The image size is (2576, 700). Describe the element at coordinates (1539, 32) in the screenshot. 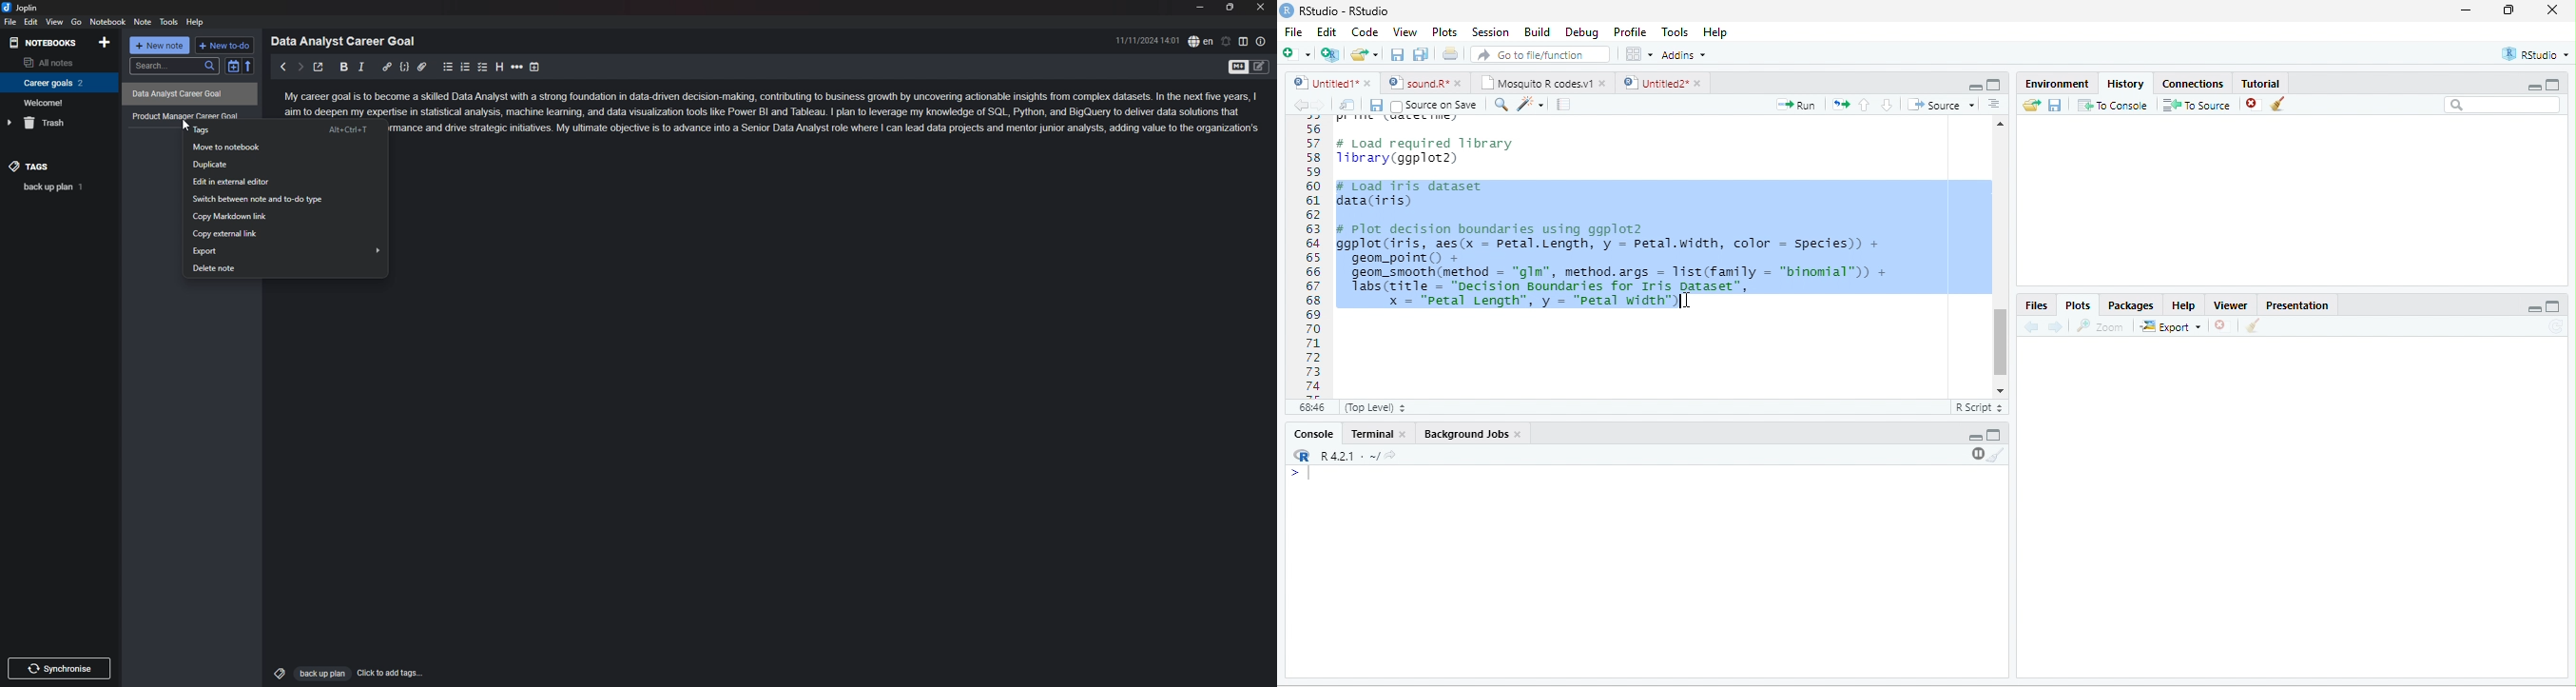

I see `Build` at that location.